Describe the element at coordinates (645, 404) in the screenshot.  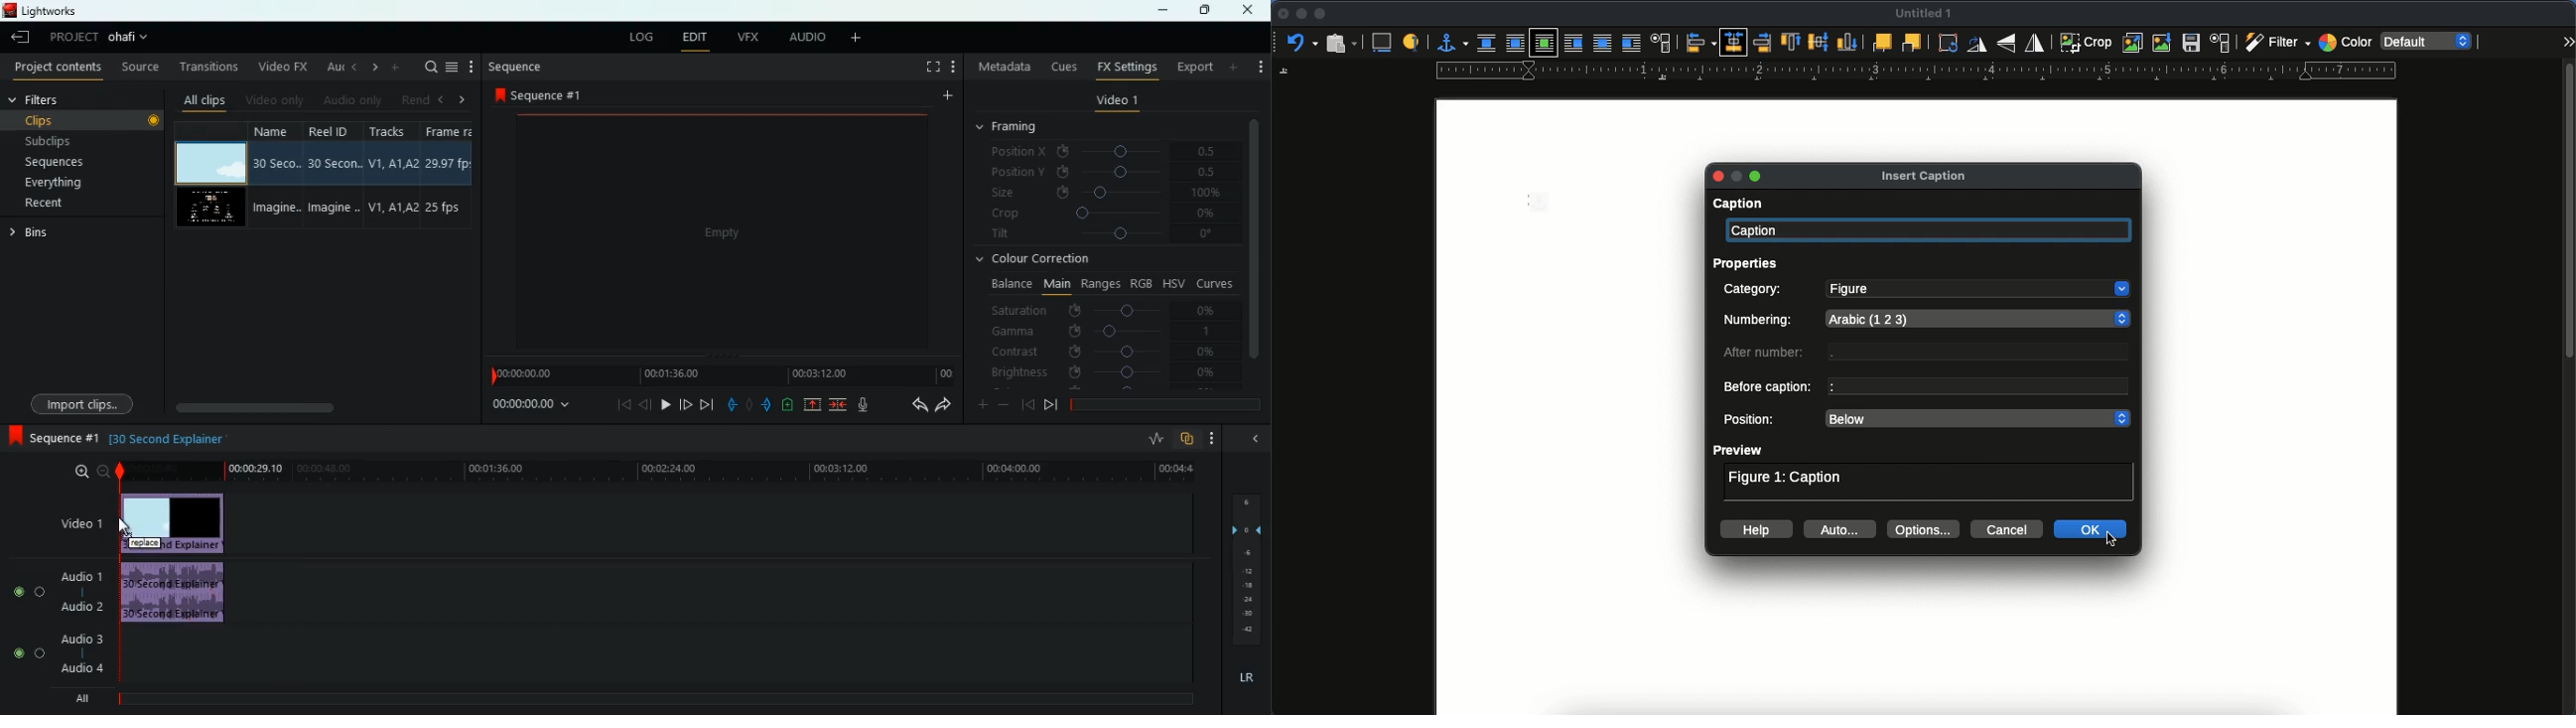
I see `back` at that location.